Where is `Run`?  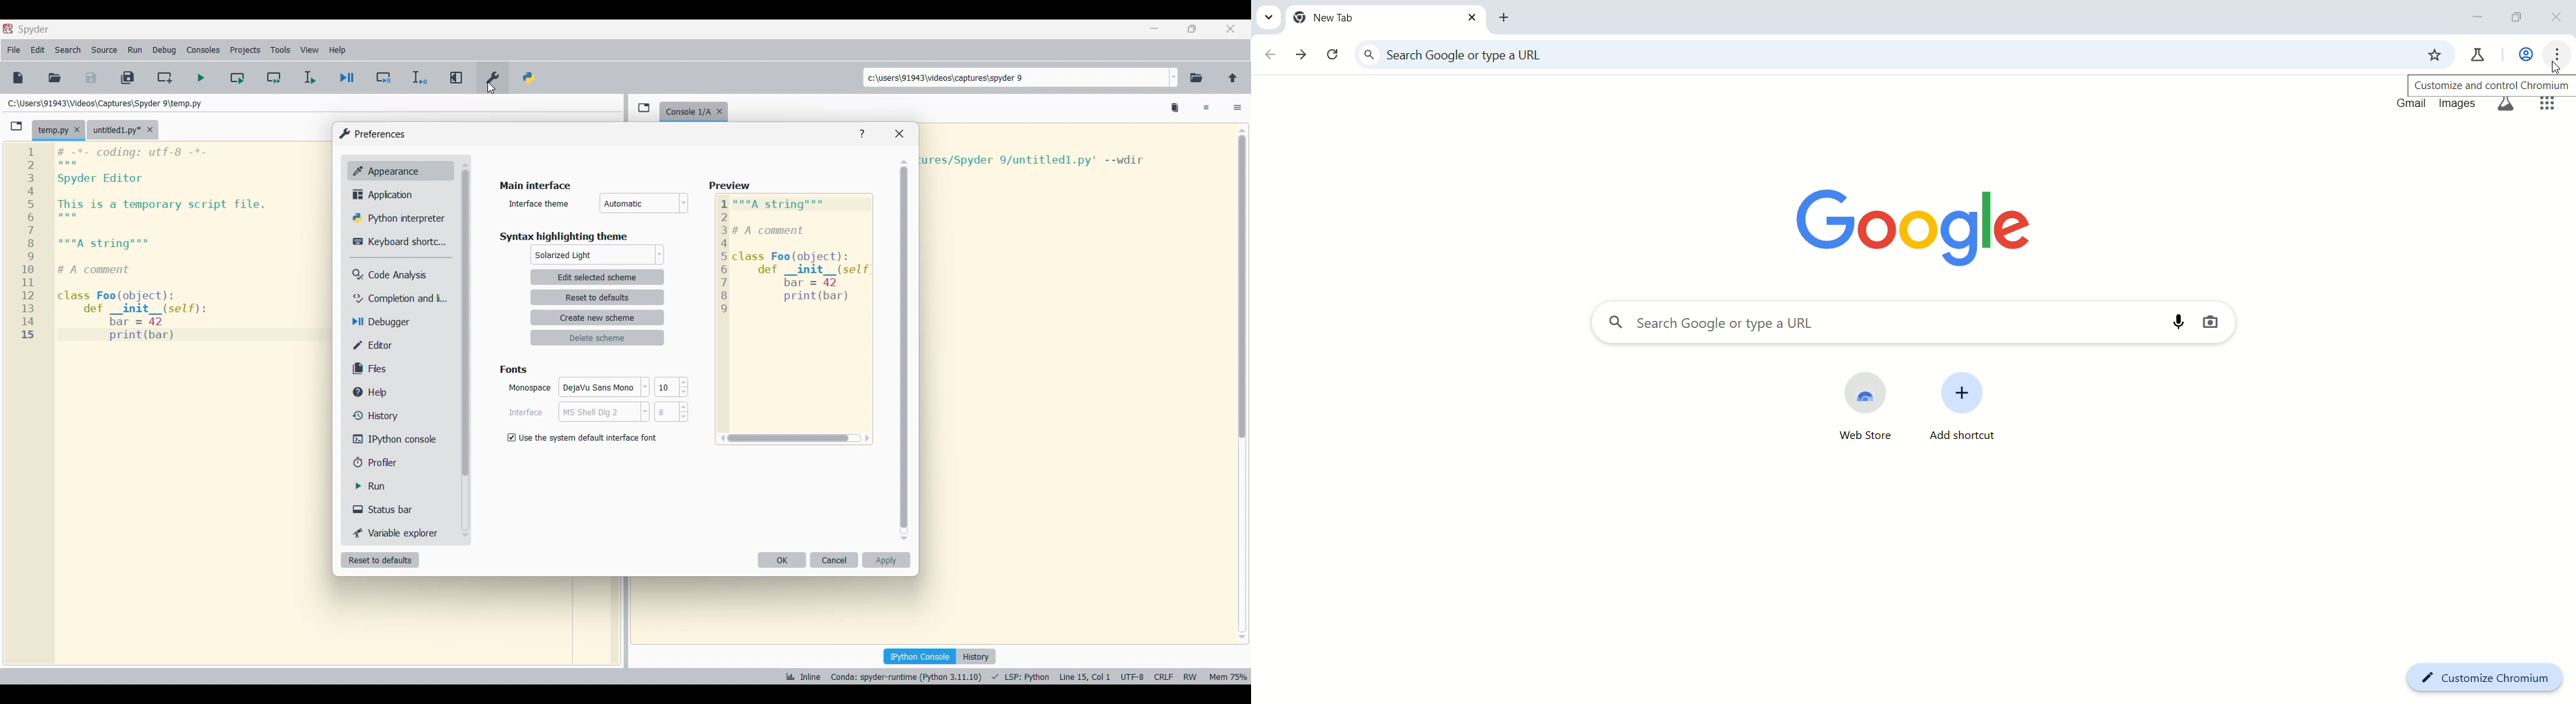
Run is located at coordinates (401, 486).